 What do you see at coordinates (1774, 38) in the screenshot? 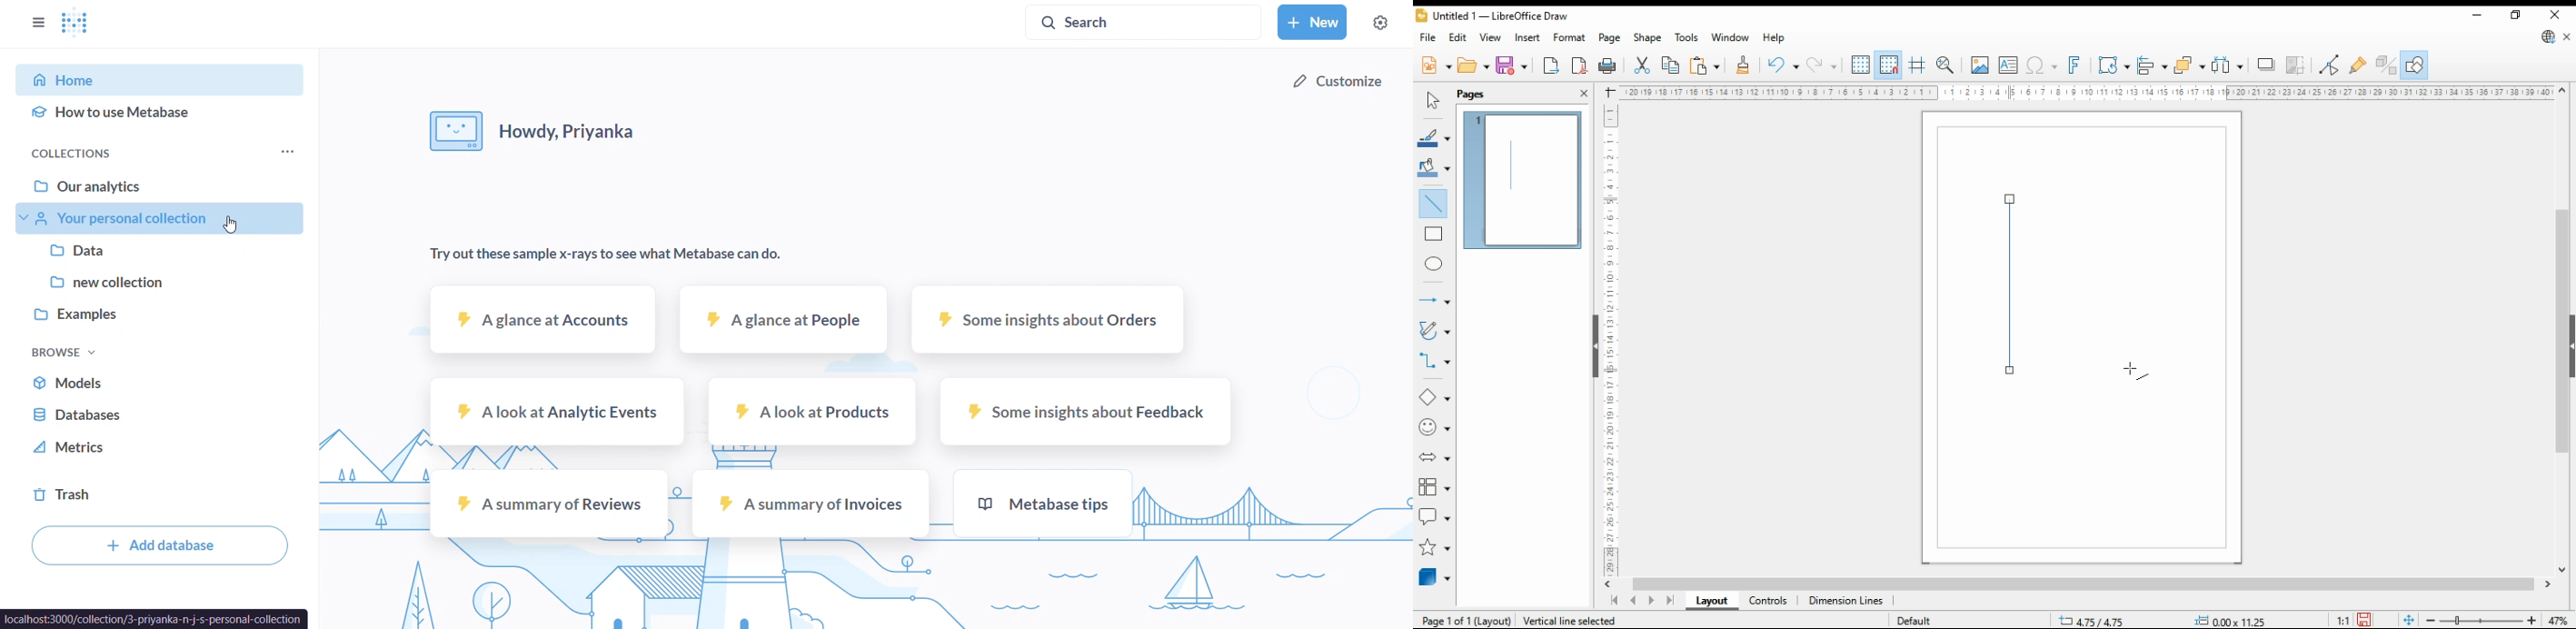
I see `help` at bounding box center [1774, 38].